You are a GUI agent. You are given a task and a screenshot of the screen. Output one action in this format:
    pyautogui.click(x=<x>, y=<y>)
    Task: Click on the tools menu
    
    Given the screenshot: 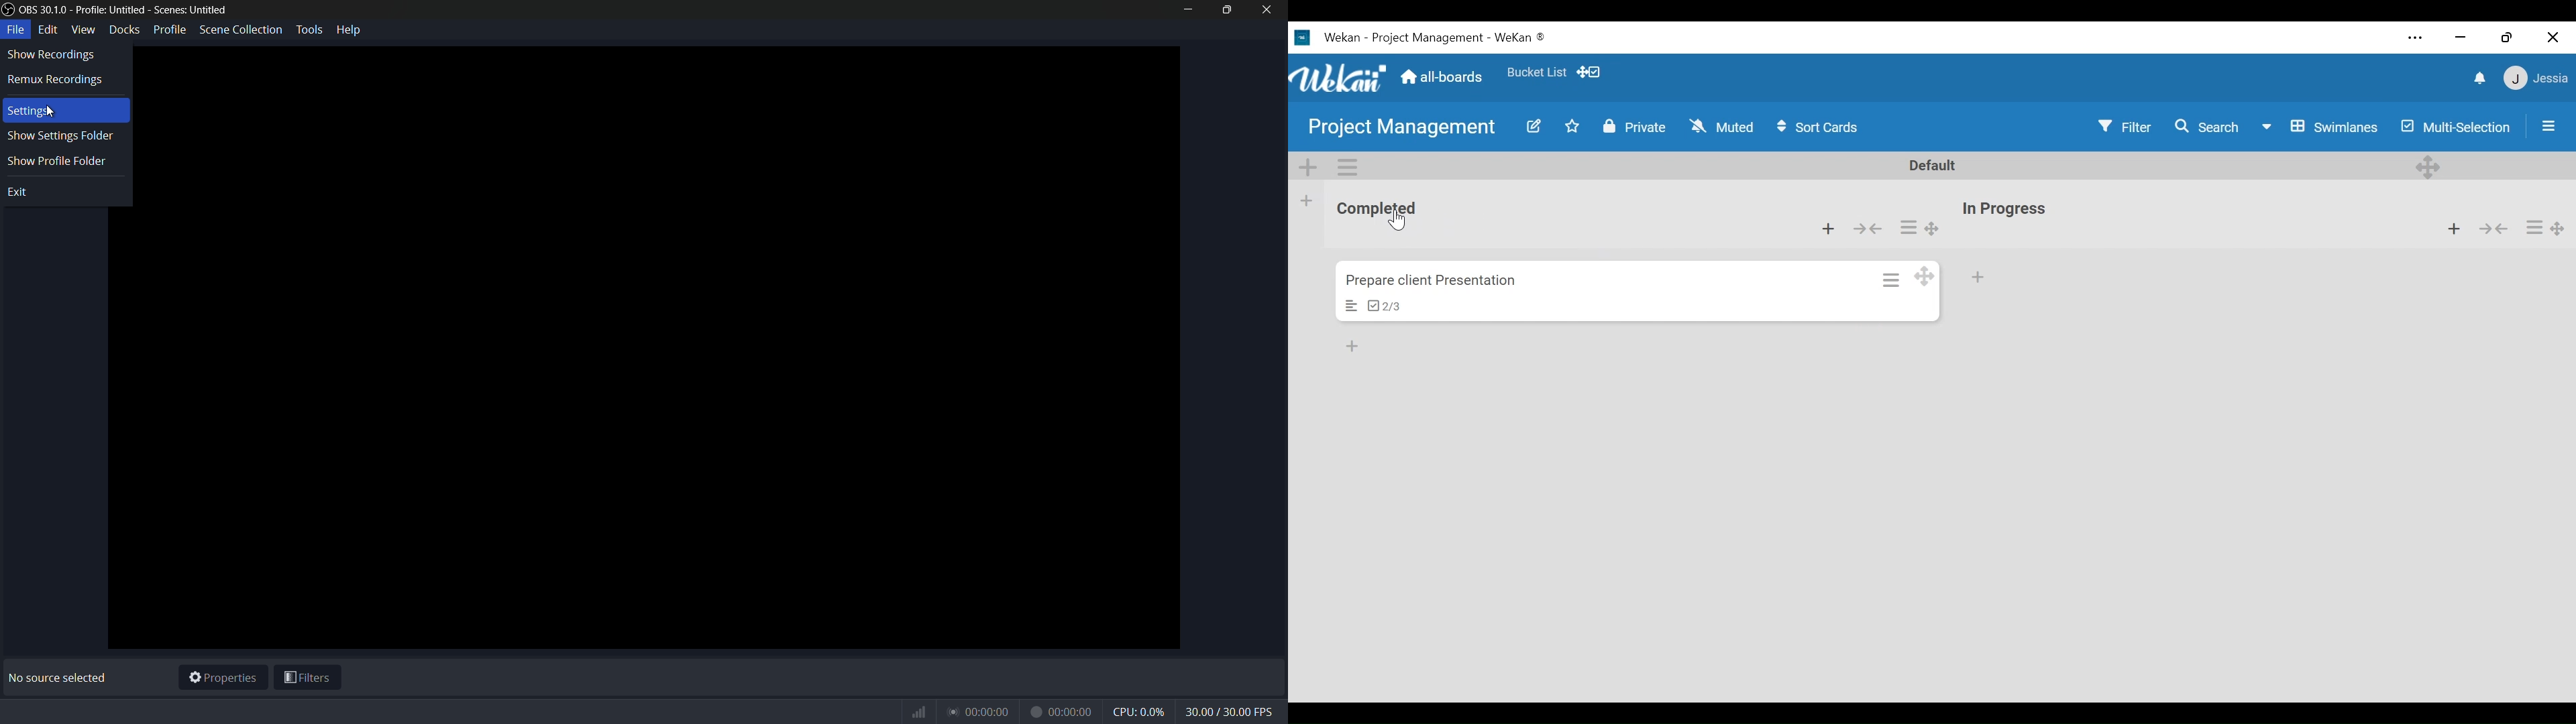 What is the action you would take?
    pyautogui.click(x=309, y=29)
    